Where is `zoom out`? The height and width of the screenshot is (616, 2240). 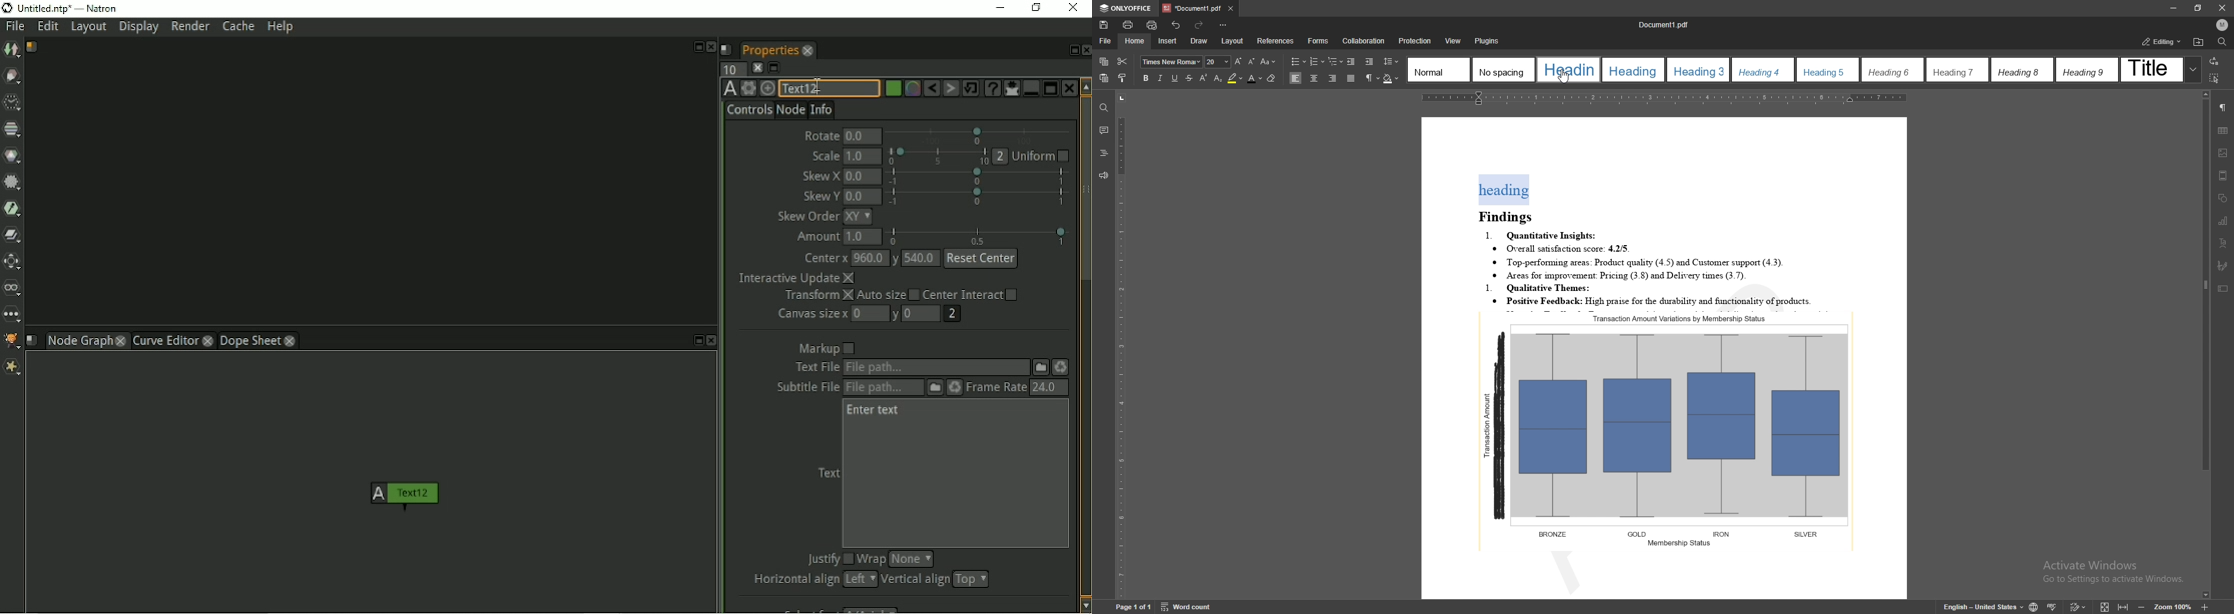
zoom out is located at coordinates (2143, 607).